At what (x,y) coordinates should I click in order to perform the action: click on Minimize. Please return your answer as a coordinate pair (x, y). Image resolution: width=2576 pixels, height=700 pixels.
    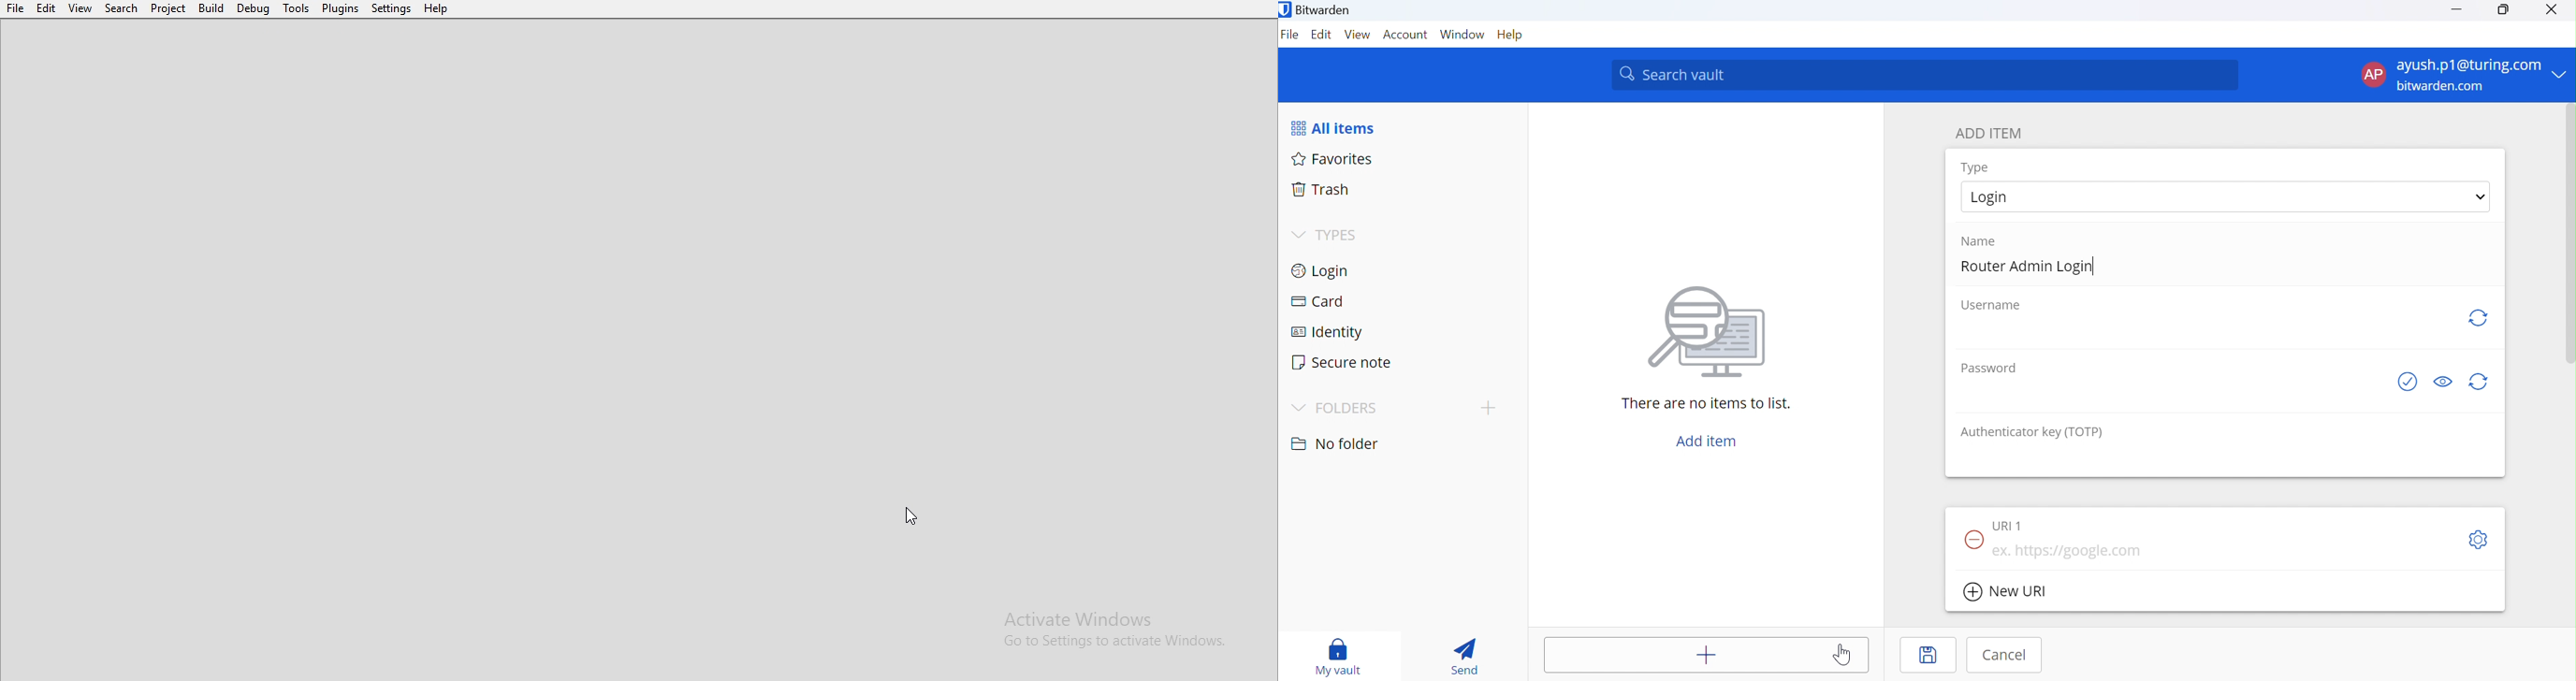
    Looking at the image, I should click on (2458, 9).